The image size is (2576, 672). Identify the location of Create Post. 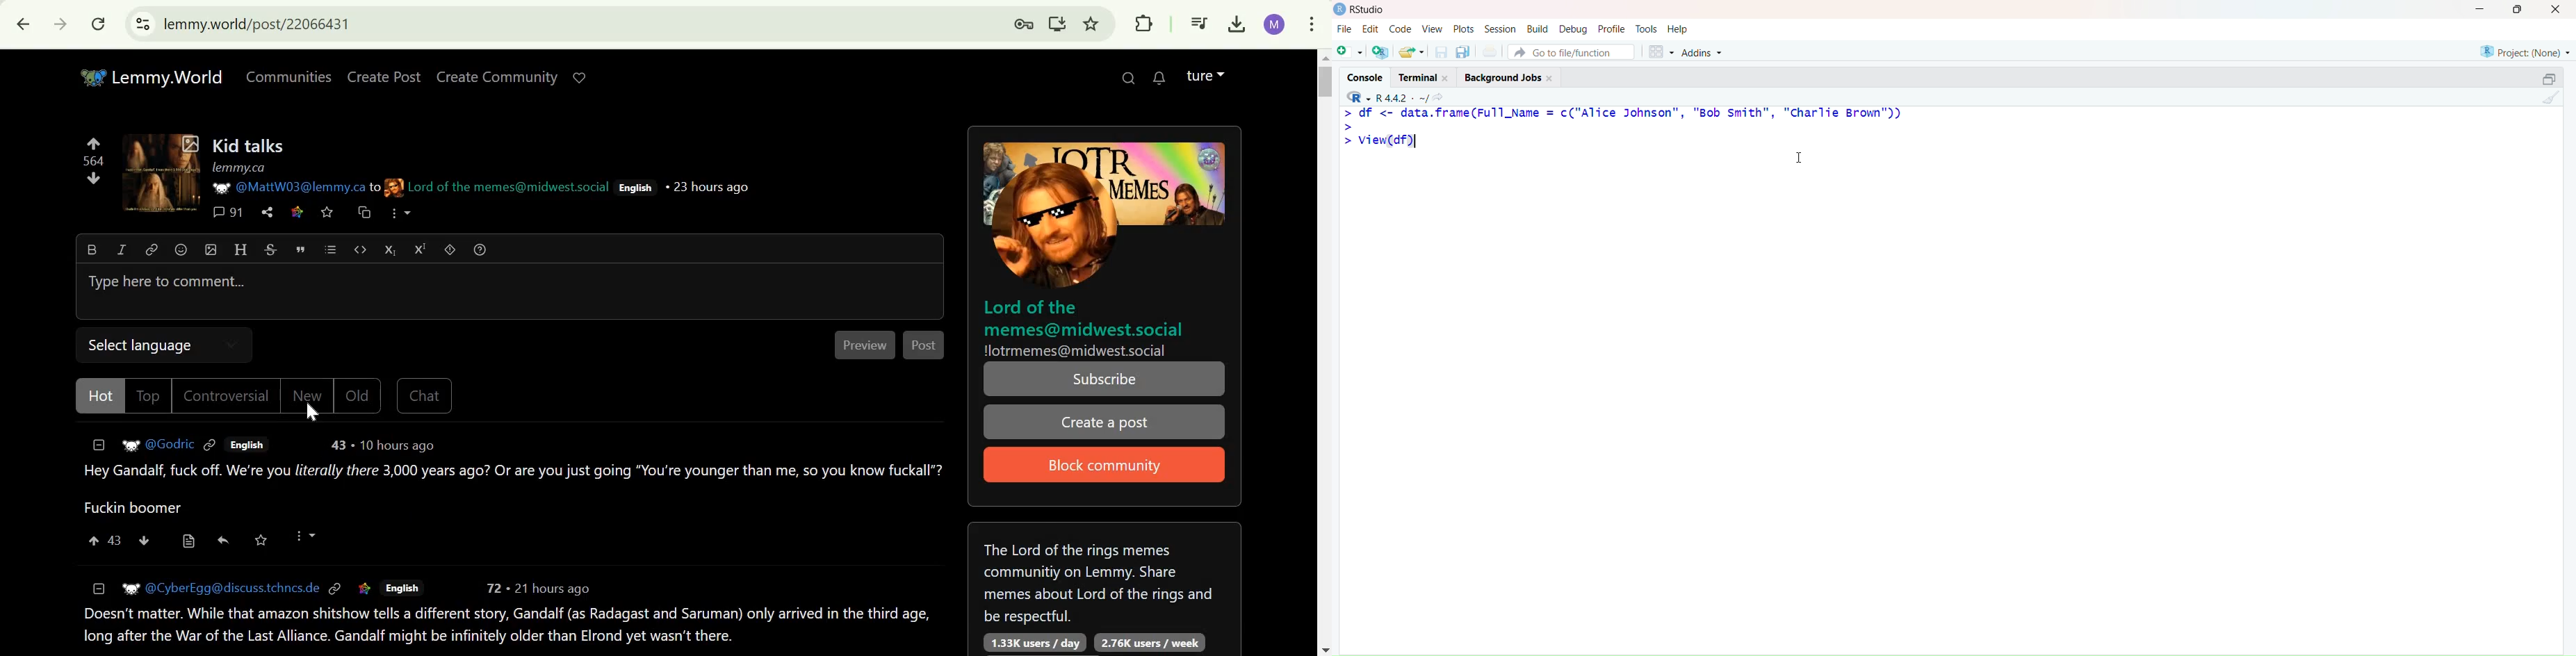
(385, 76).